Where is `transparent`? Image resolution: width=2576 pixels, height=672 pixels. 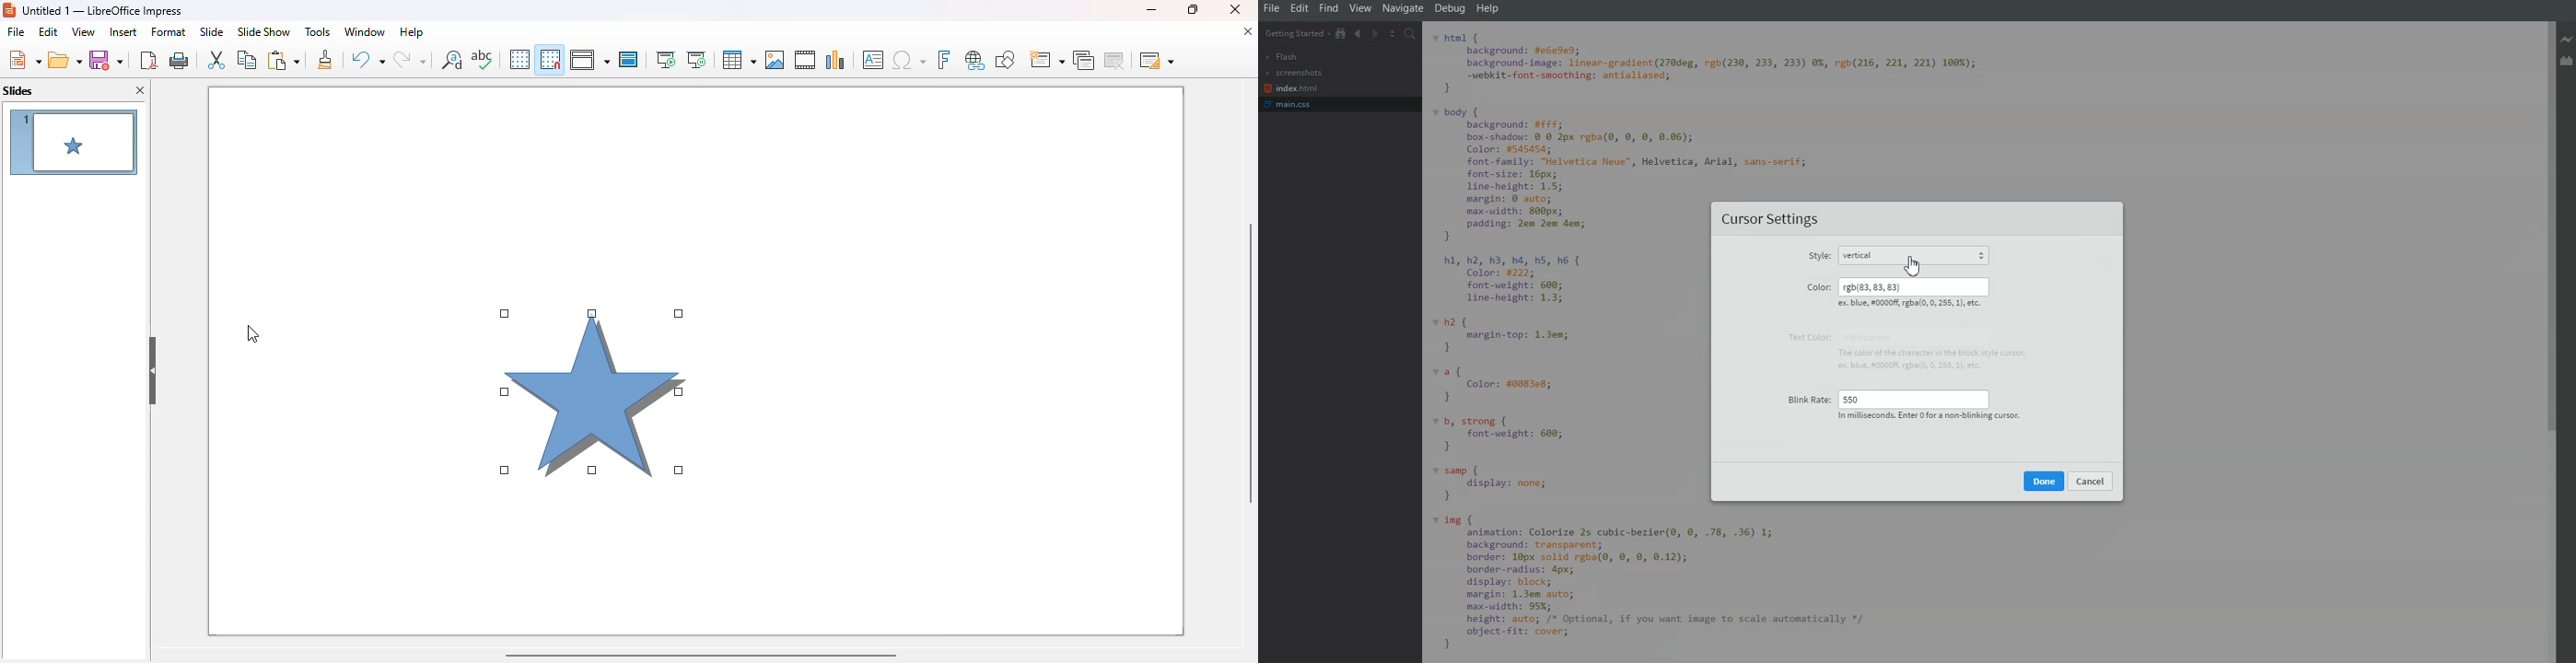 transparent is located at coordinates (1873, 336).